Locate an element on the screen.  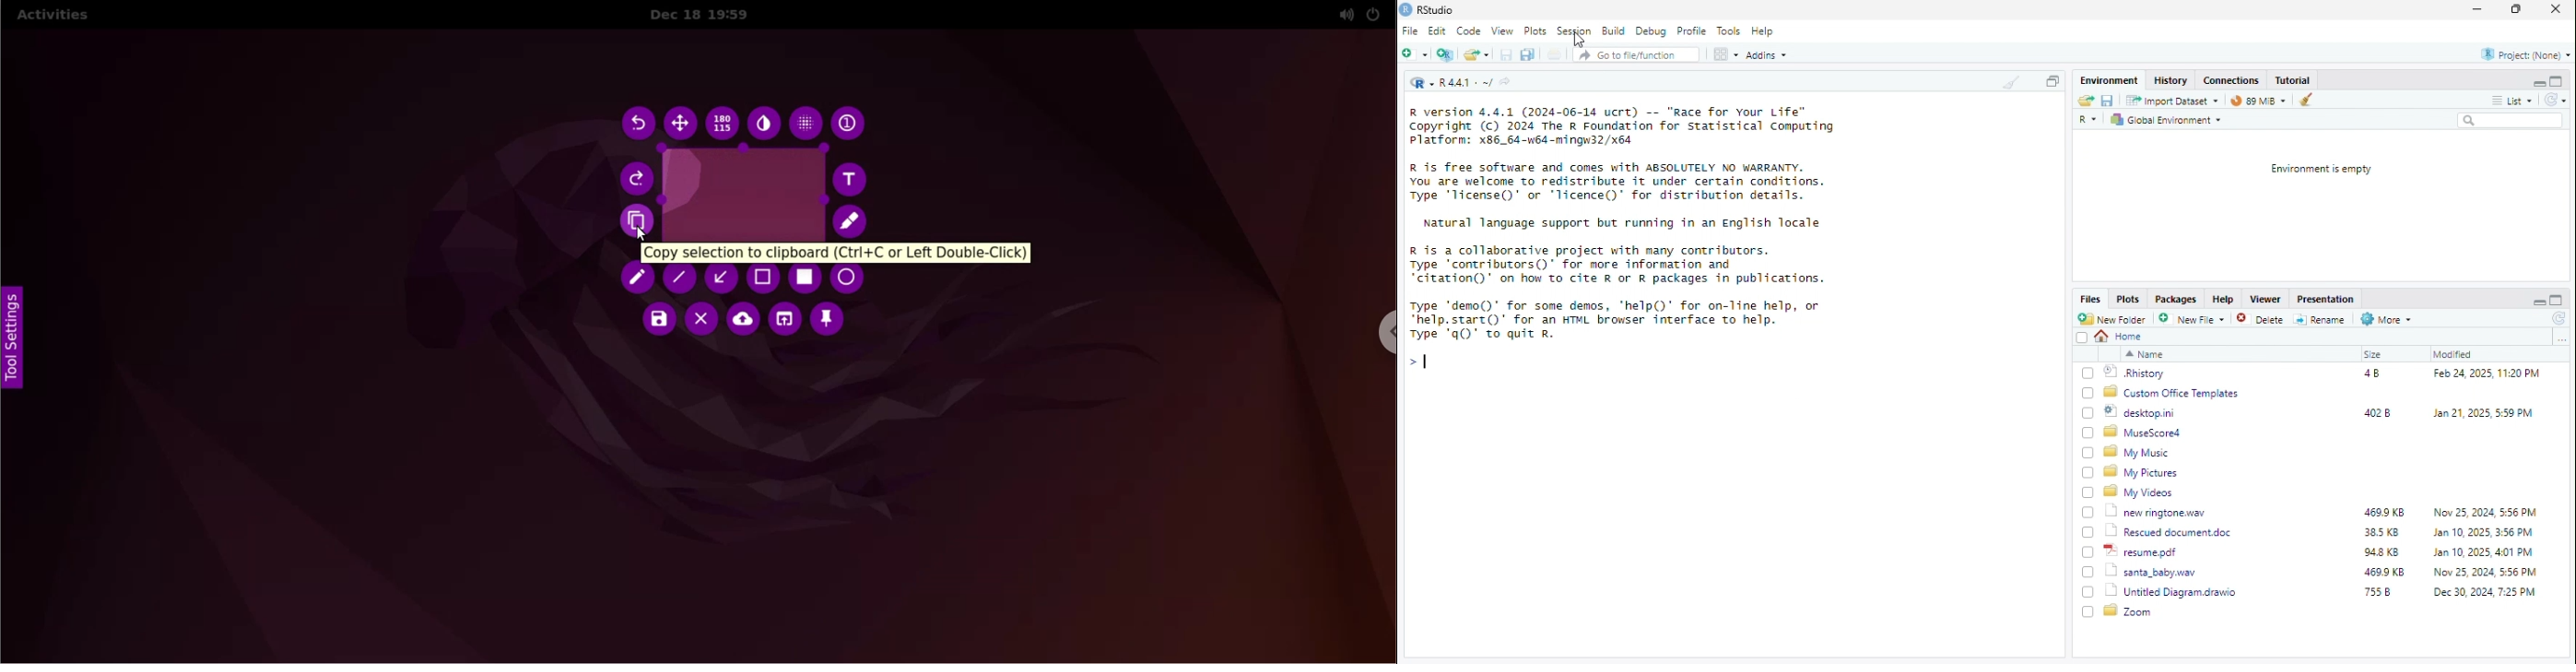
Checkbox is located at coordinates (2088, 572).